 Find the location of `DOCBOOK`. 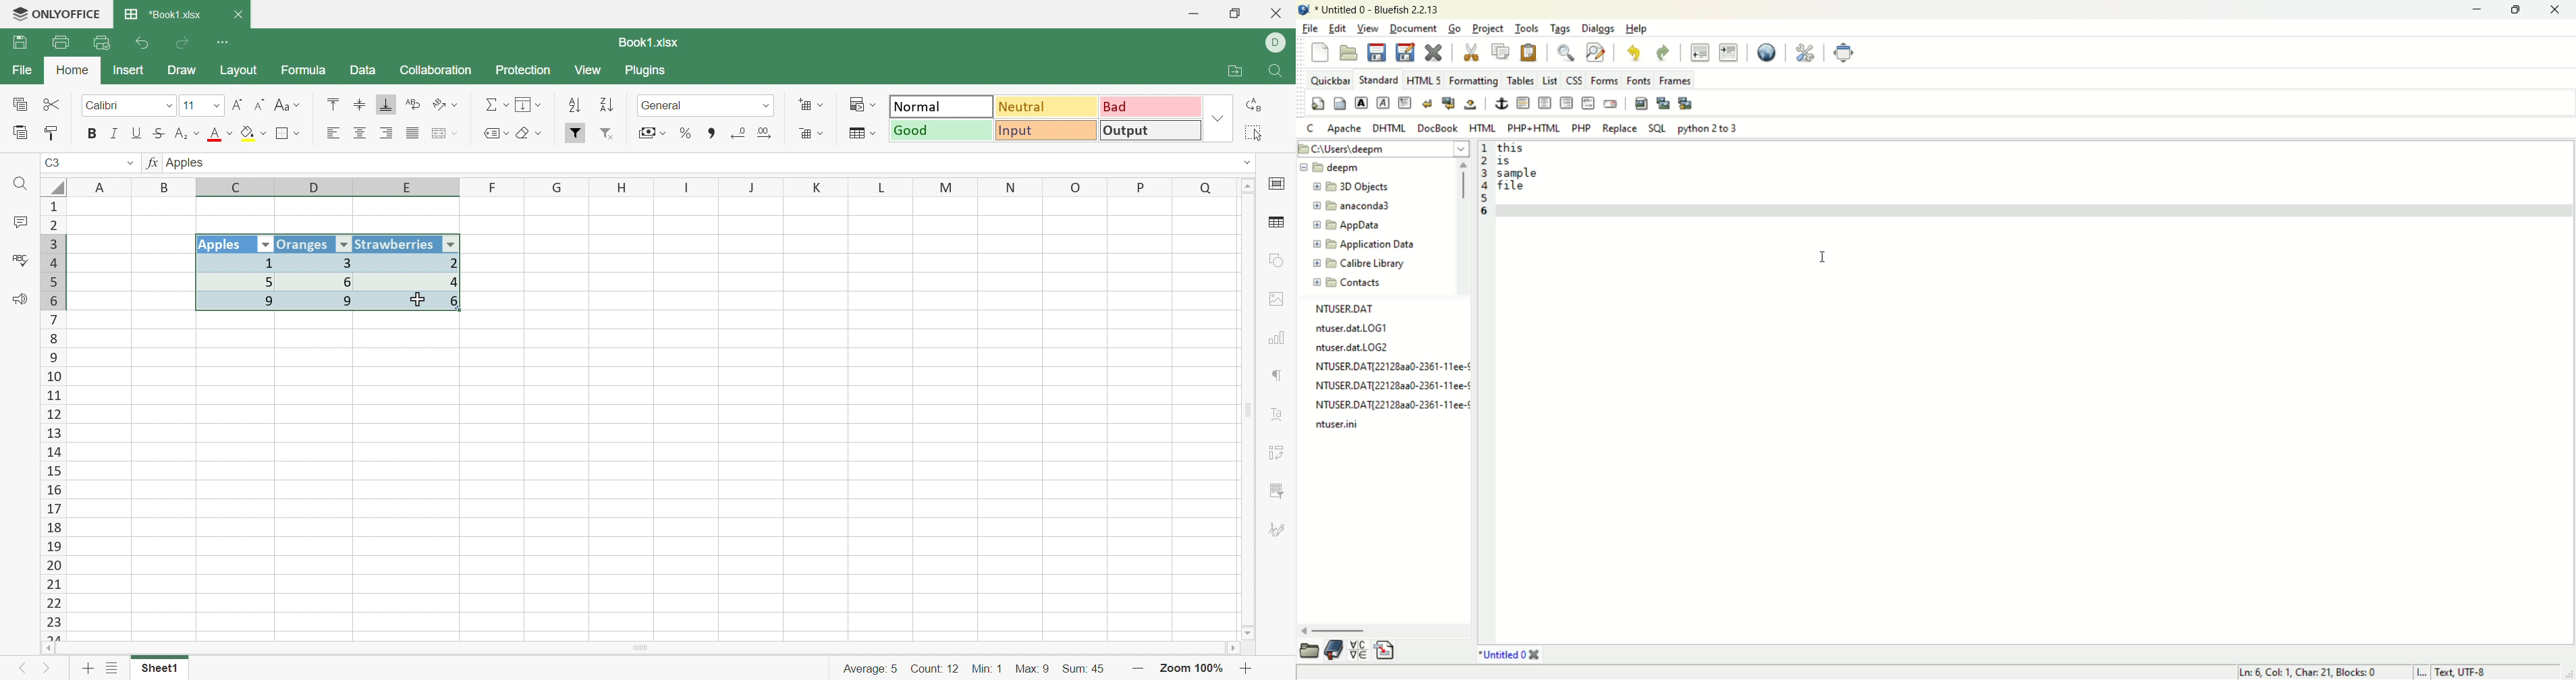

DOCBOOK is located at coordinates (1437, 128).